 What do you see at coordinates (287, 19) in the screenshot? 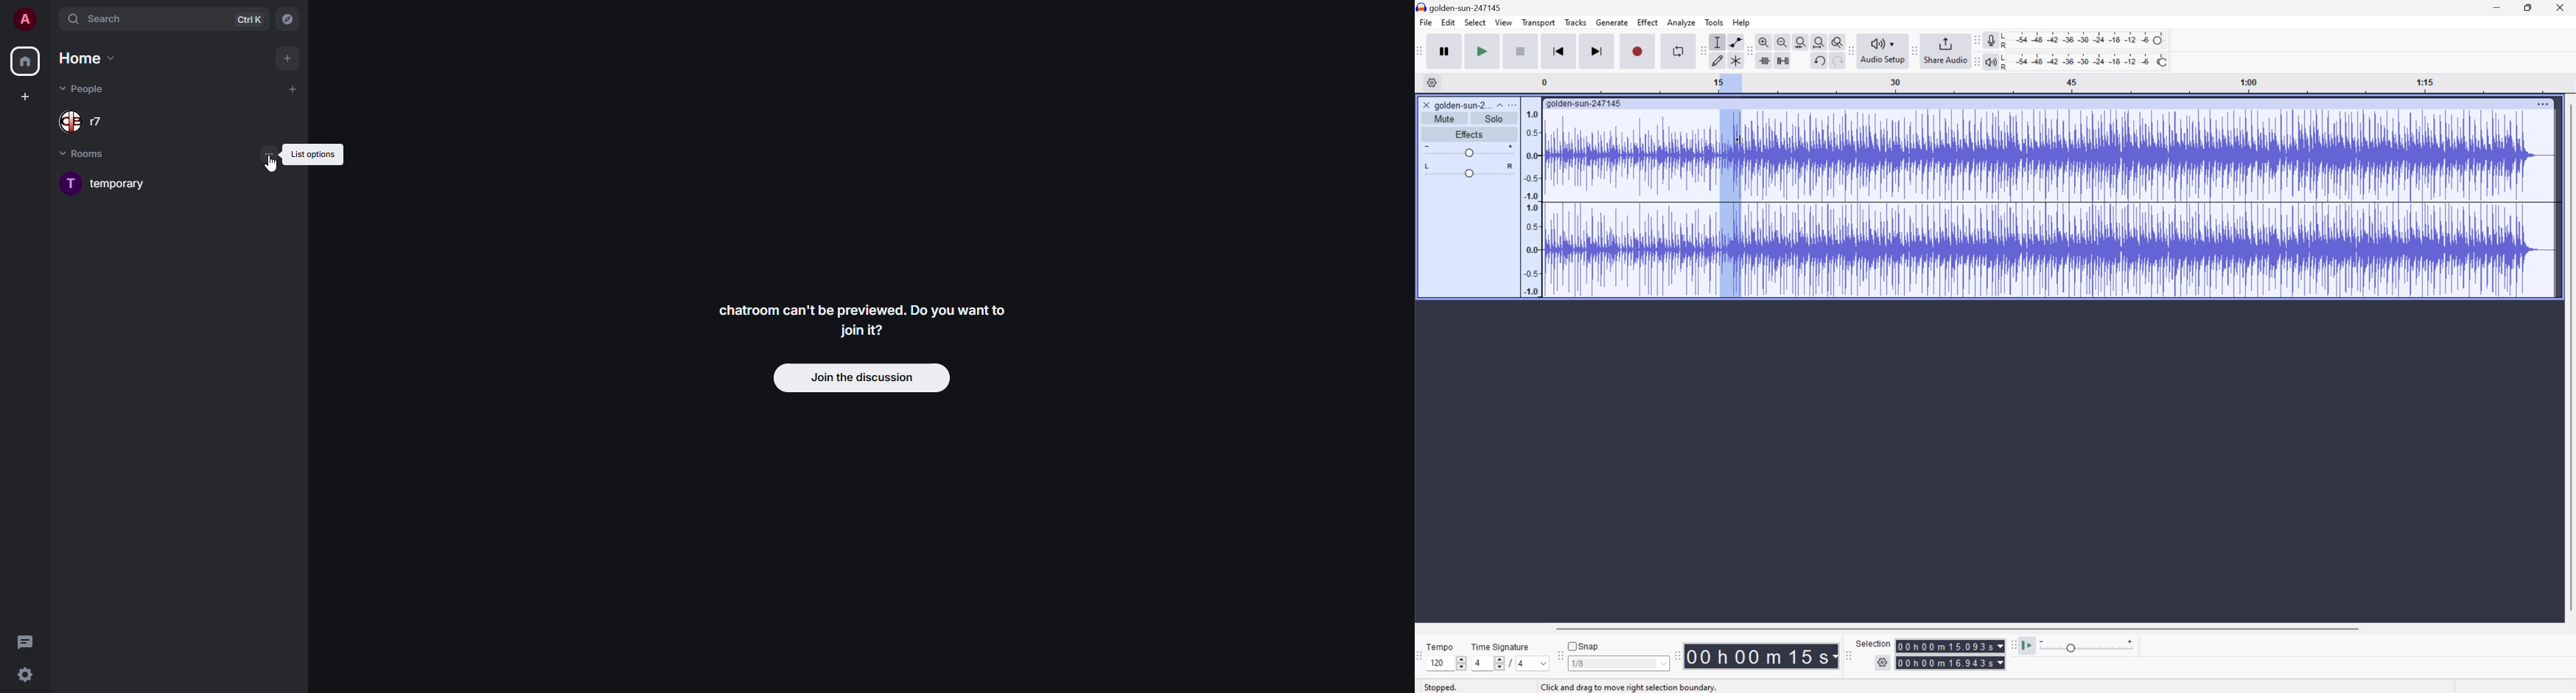
I see `navigator` at bounding box center [287, 19].